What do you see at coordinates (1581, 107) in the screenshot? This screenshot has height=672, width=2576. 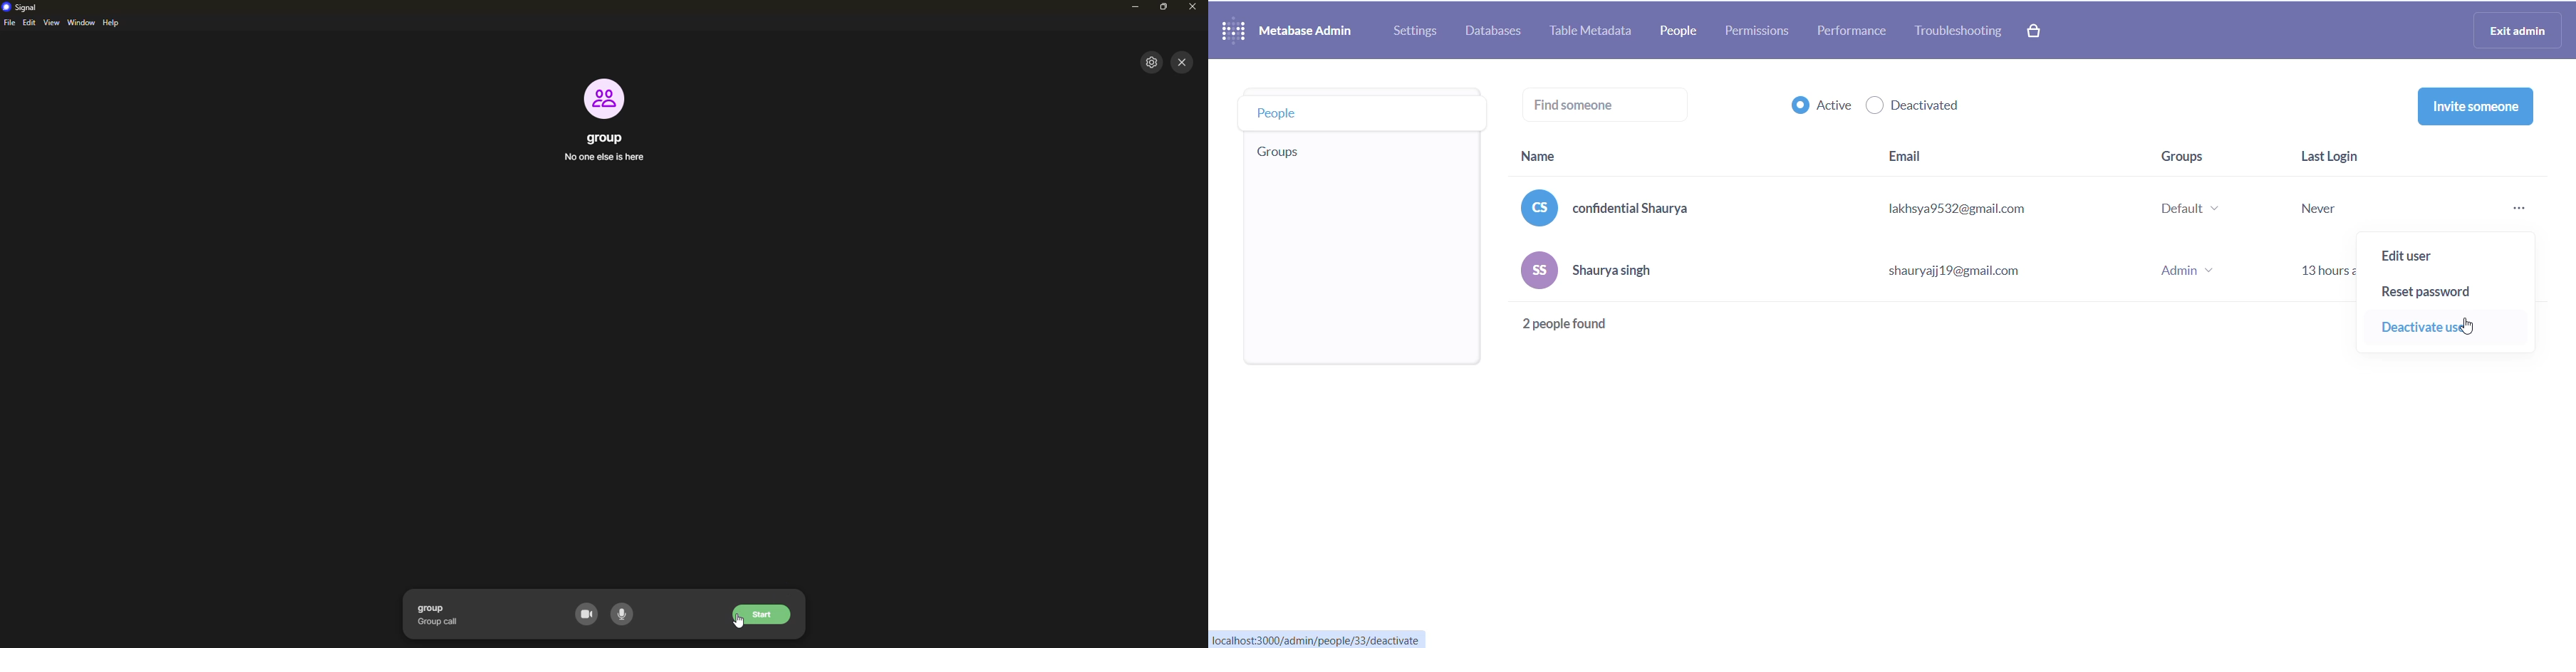 I see `find someone` at bounding box center [1581, 107].